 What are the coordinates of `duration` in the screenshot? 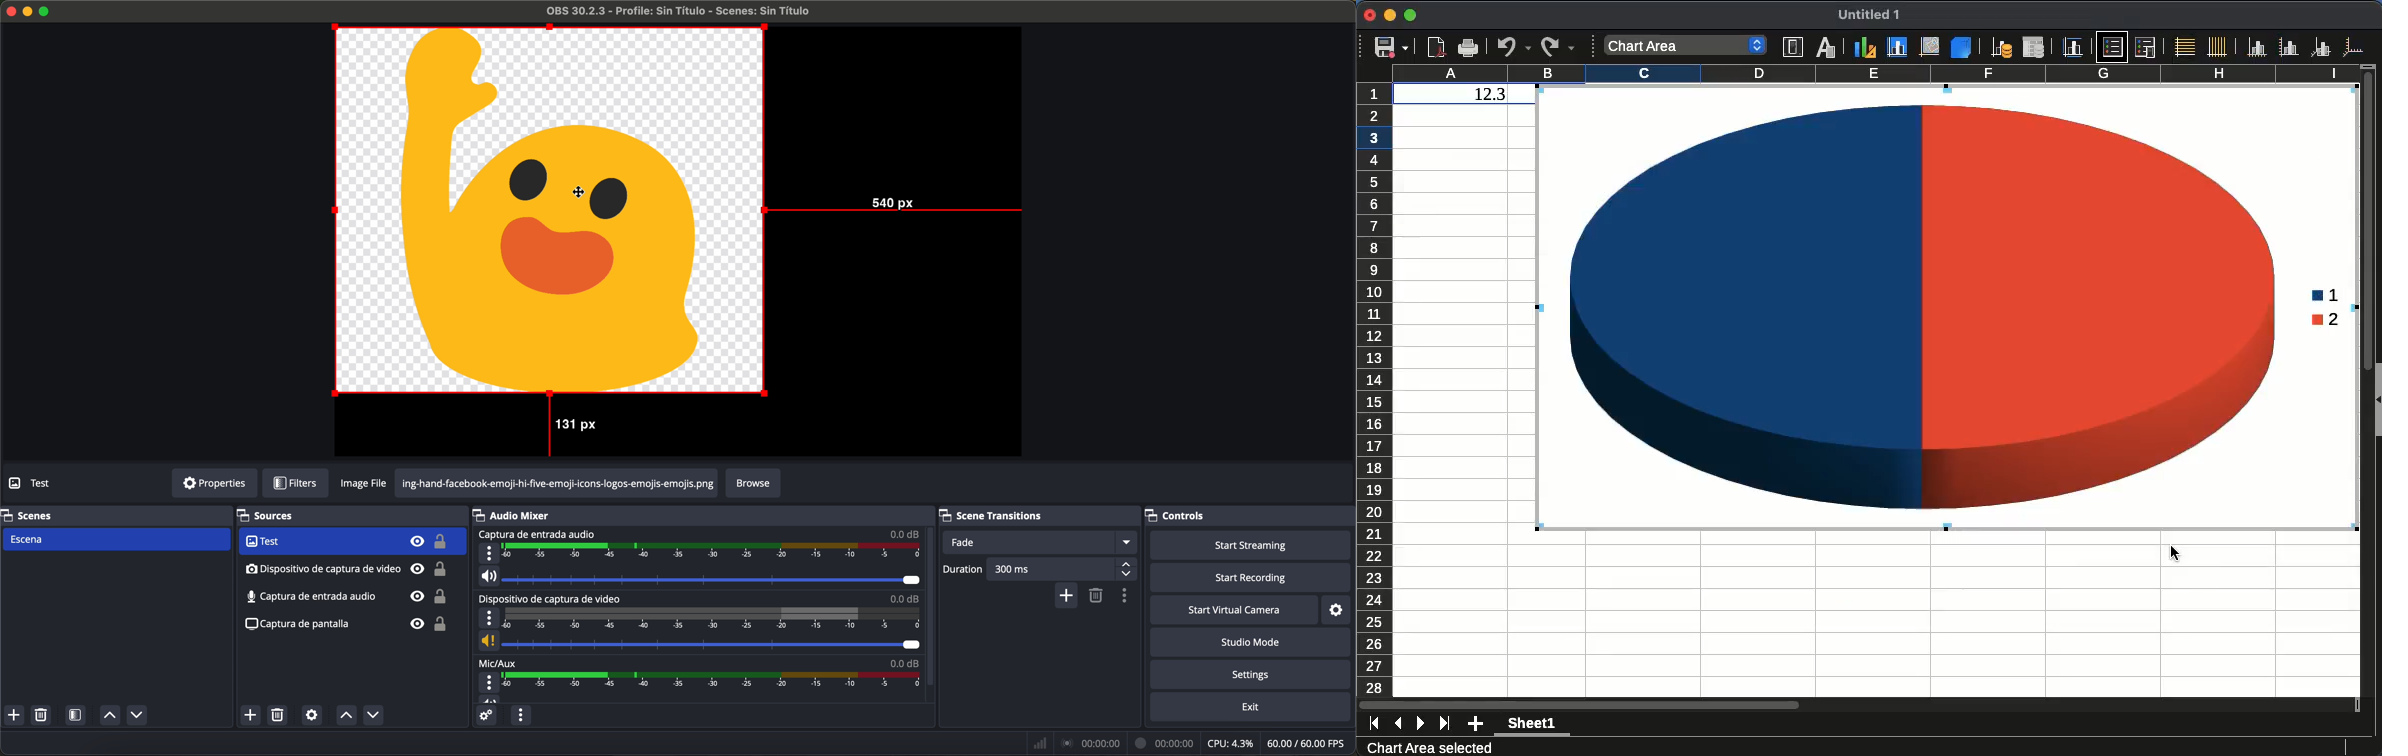 It's located at (964, 571).